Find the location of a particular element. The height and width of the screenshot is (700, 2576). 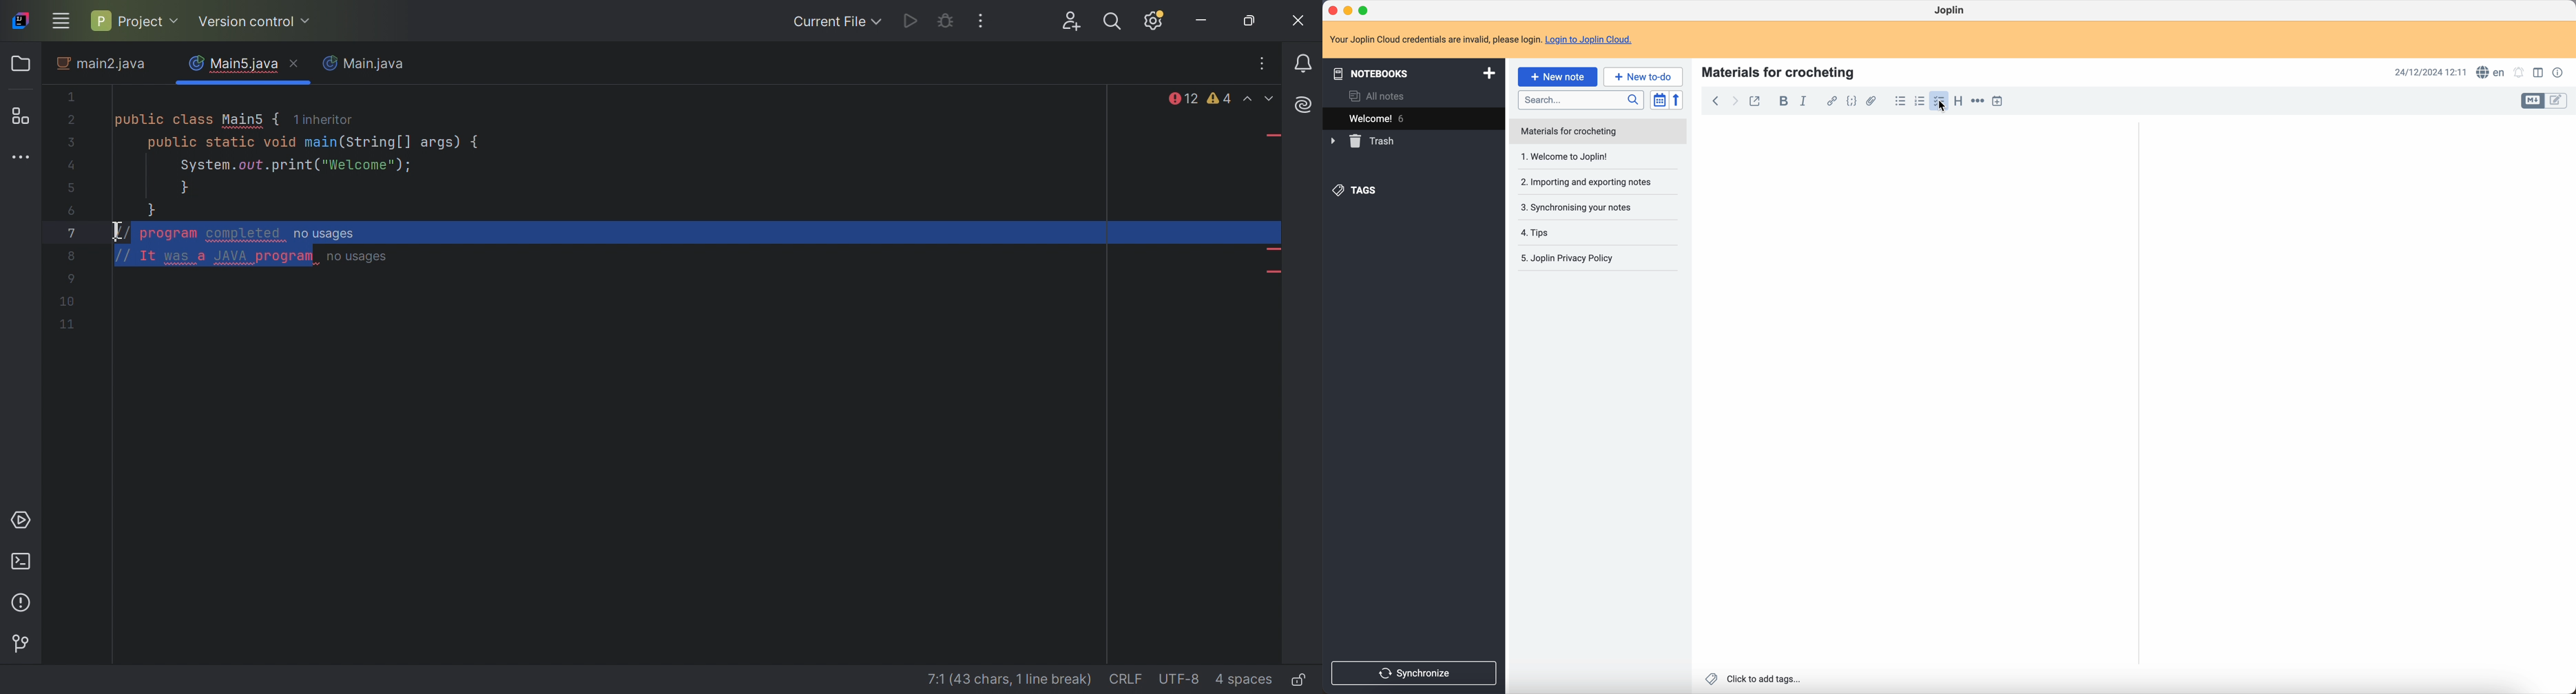

italic is located at coordinates (1805, 101).